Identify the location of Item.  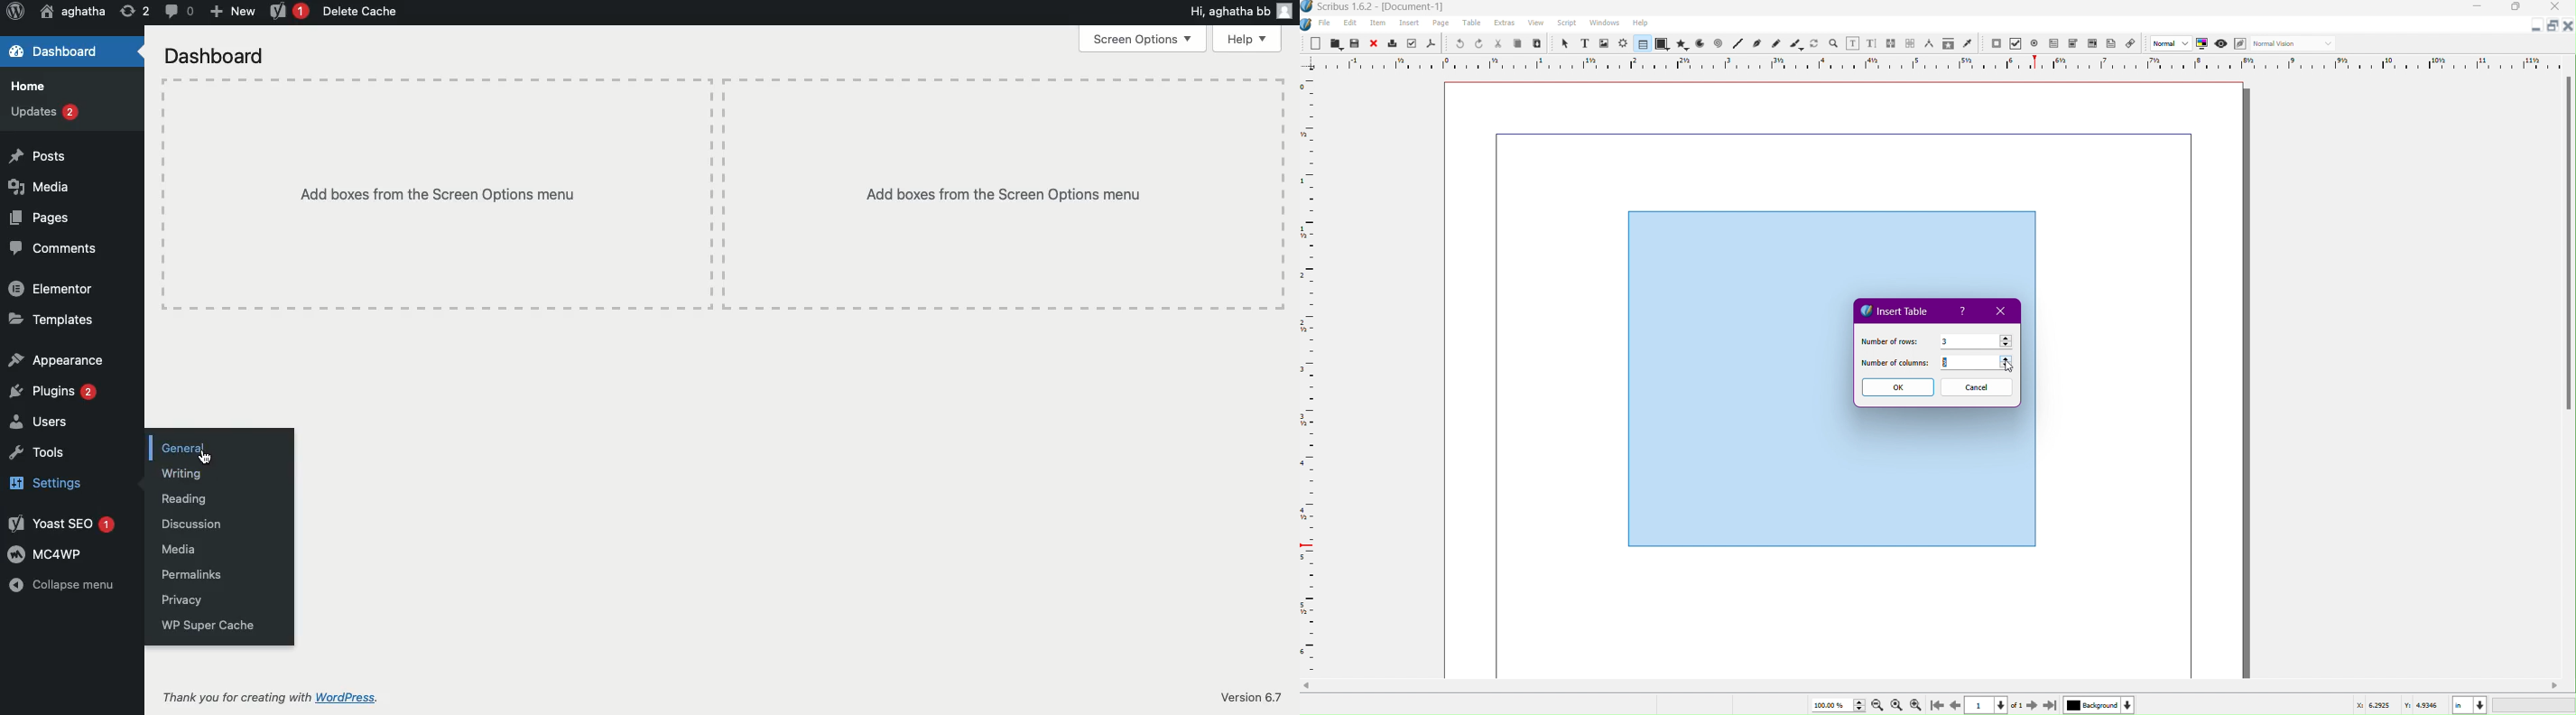
(1379, 23).